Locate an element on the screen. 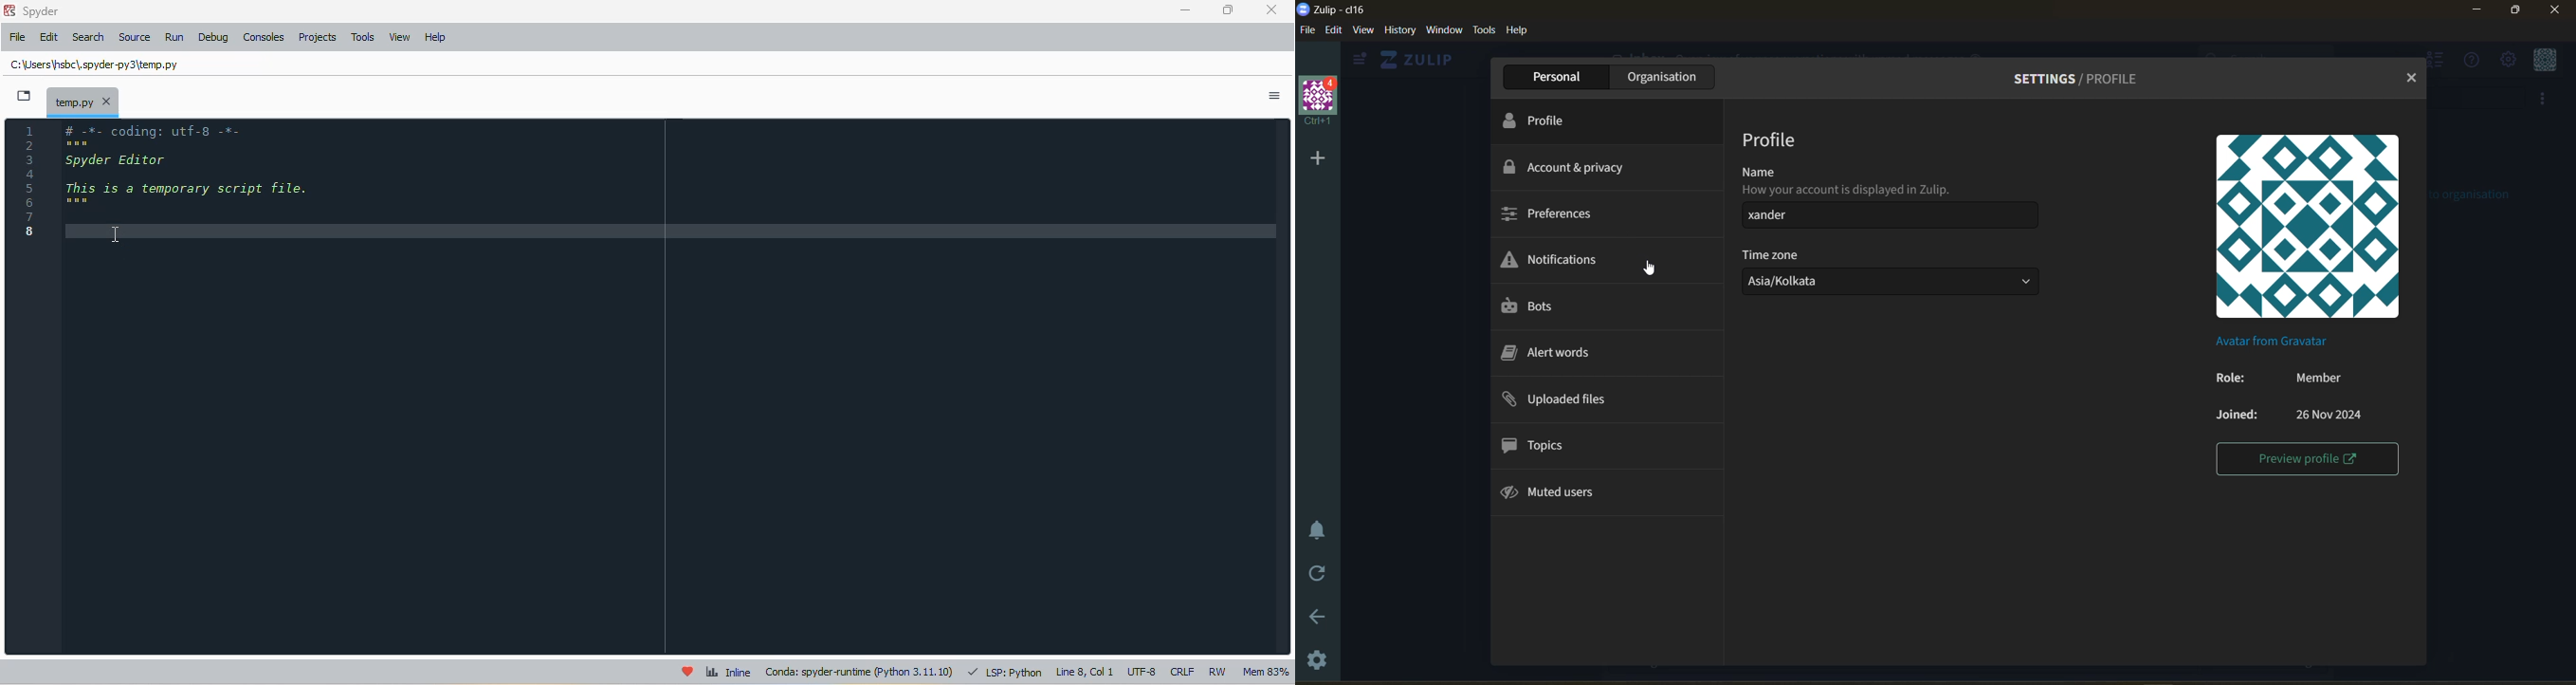 The width and height of the screenshot is (2576, 700). reload is located at coordinates (1319, 574).